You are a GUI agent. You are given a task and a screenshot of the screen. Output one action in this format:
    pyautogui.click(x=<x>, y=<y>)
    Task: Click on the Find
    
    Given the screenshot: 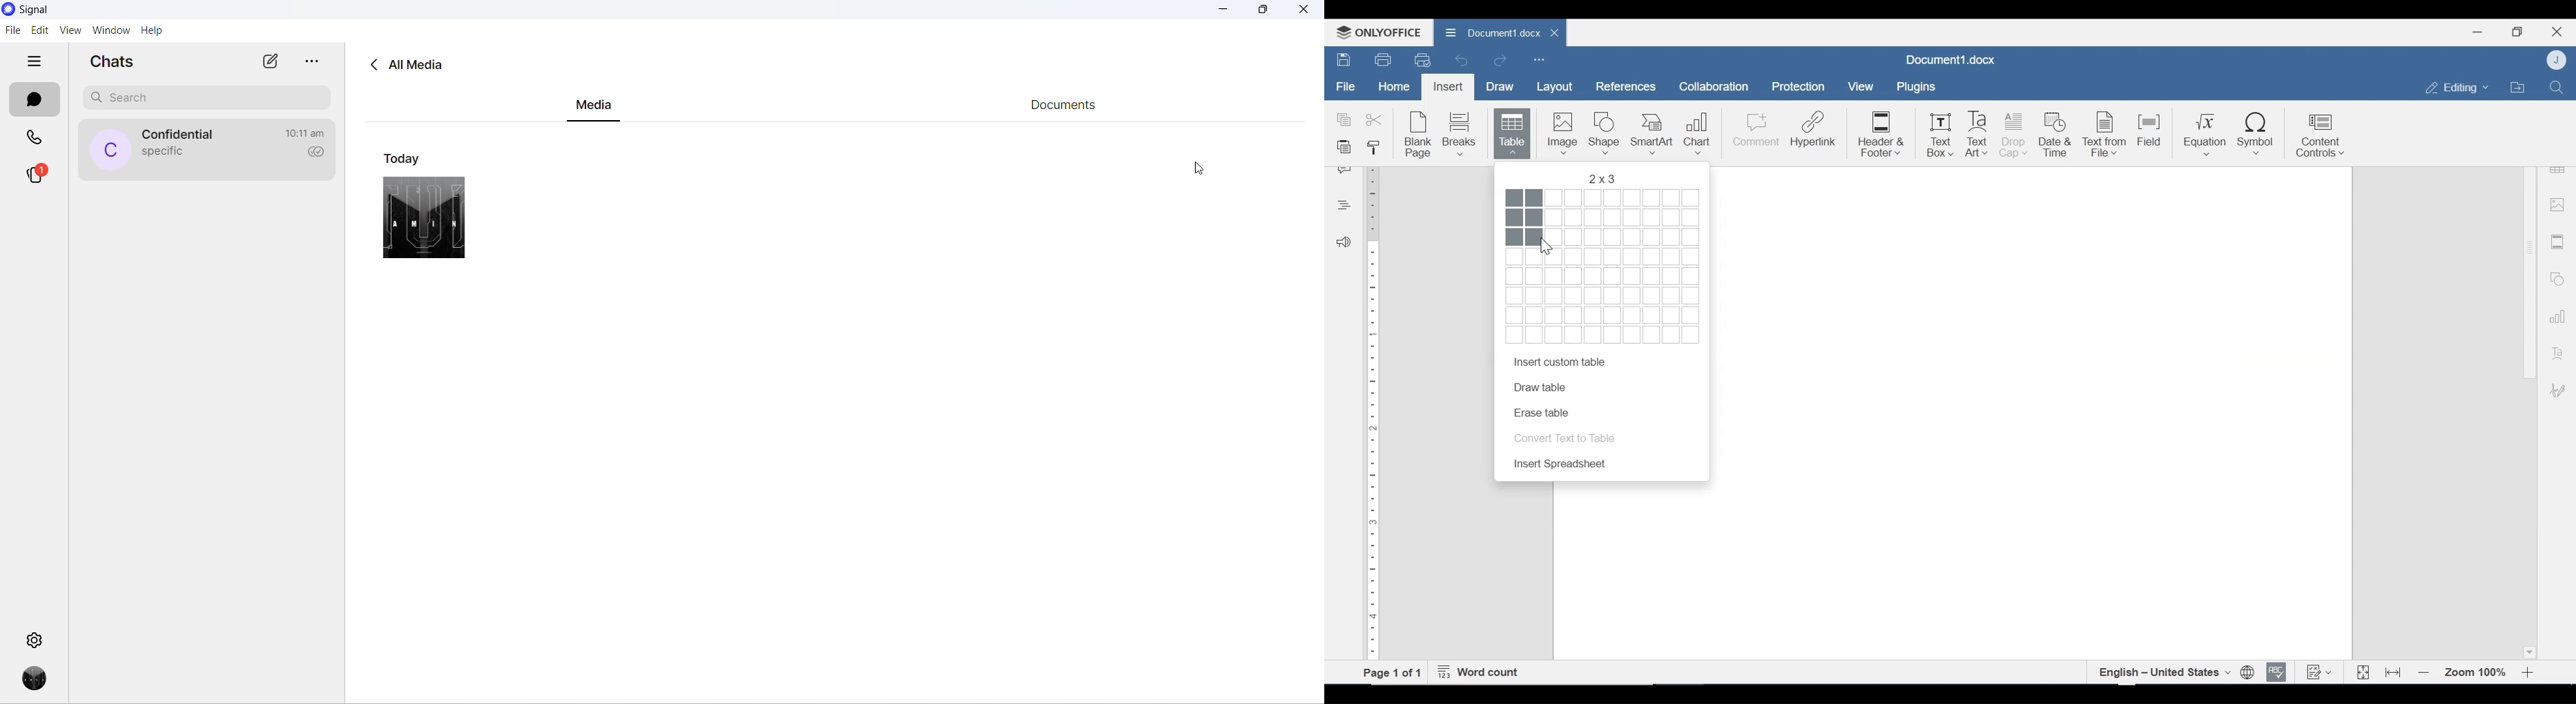 What is the action you would take?
    pyautogui.click(x=2556, y=86)
    